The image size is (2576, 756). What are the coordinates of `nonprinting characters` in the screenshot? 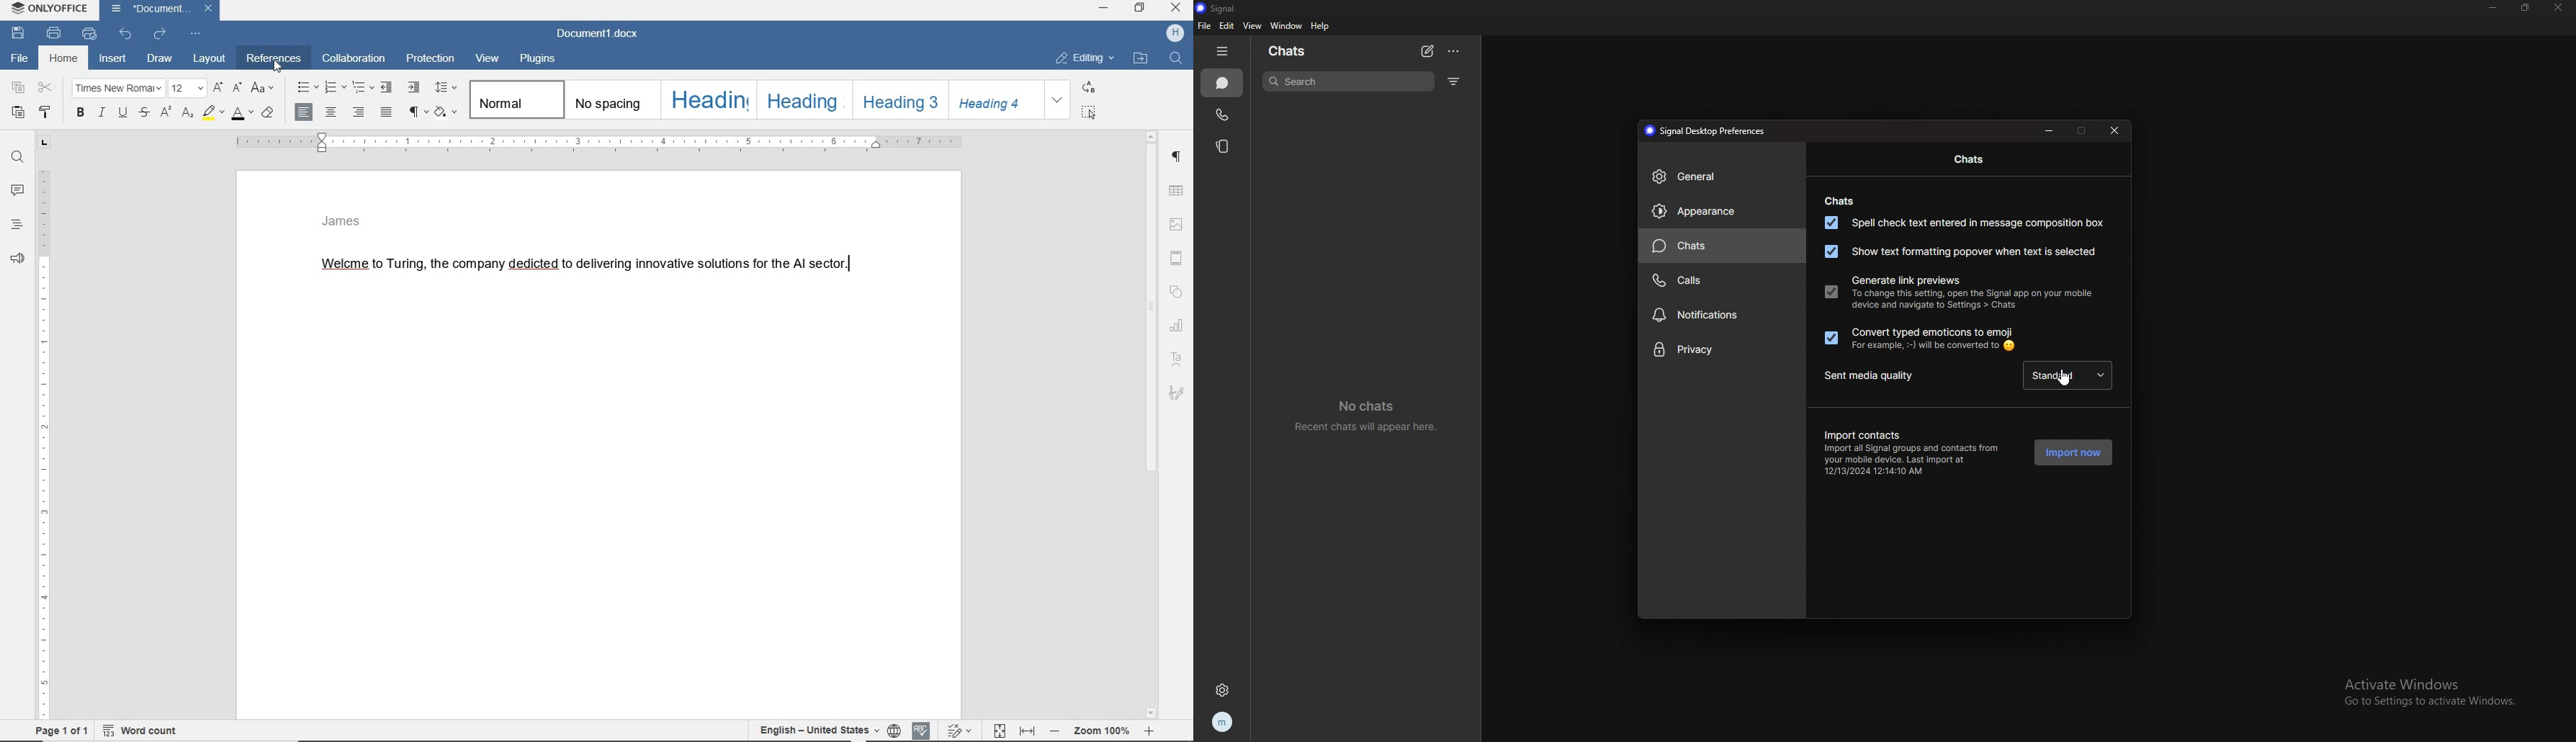 It's located at (418, 112).